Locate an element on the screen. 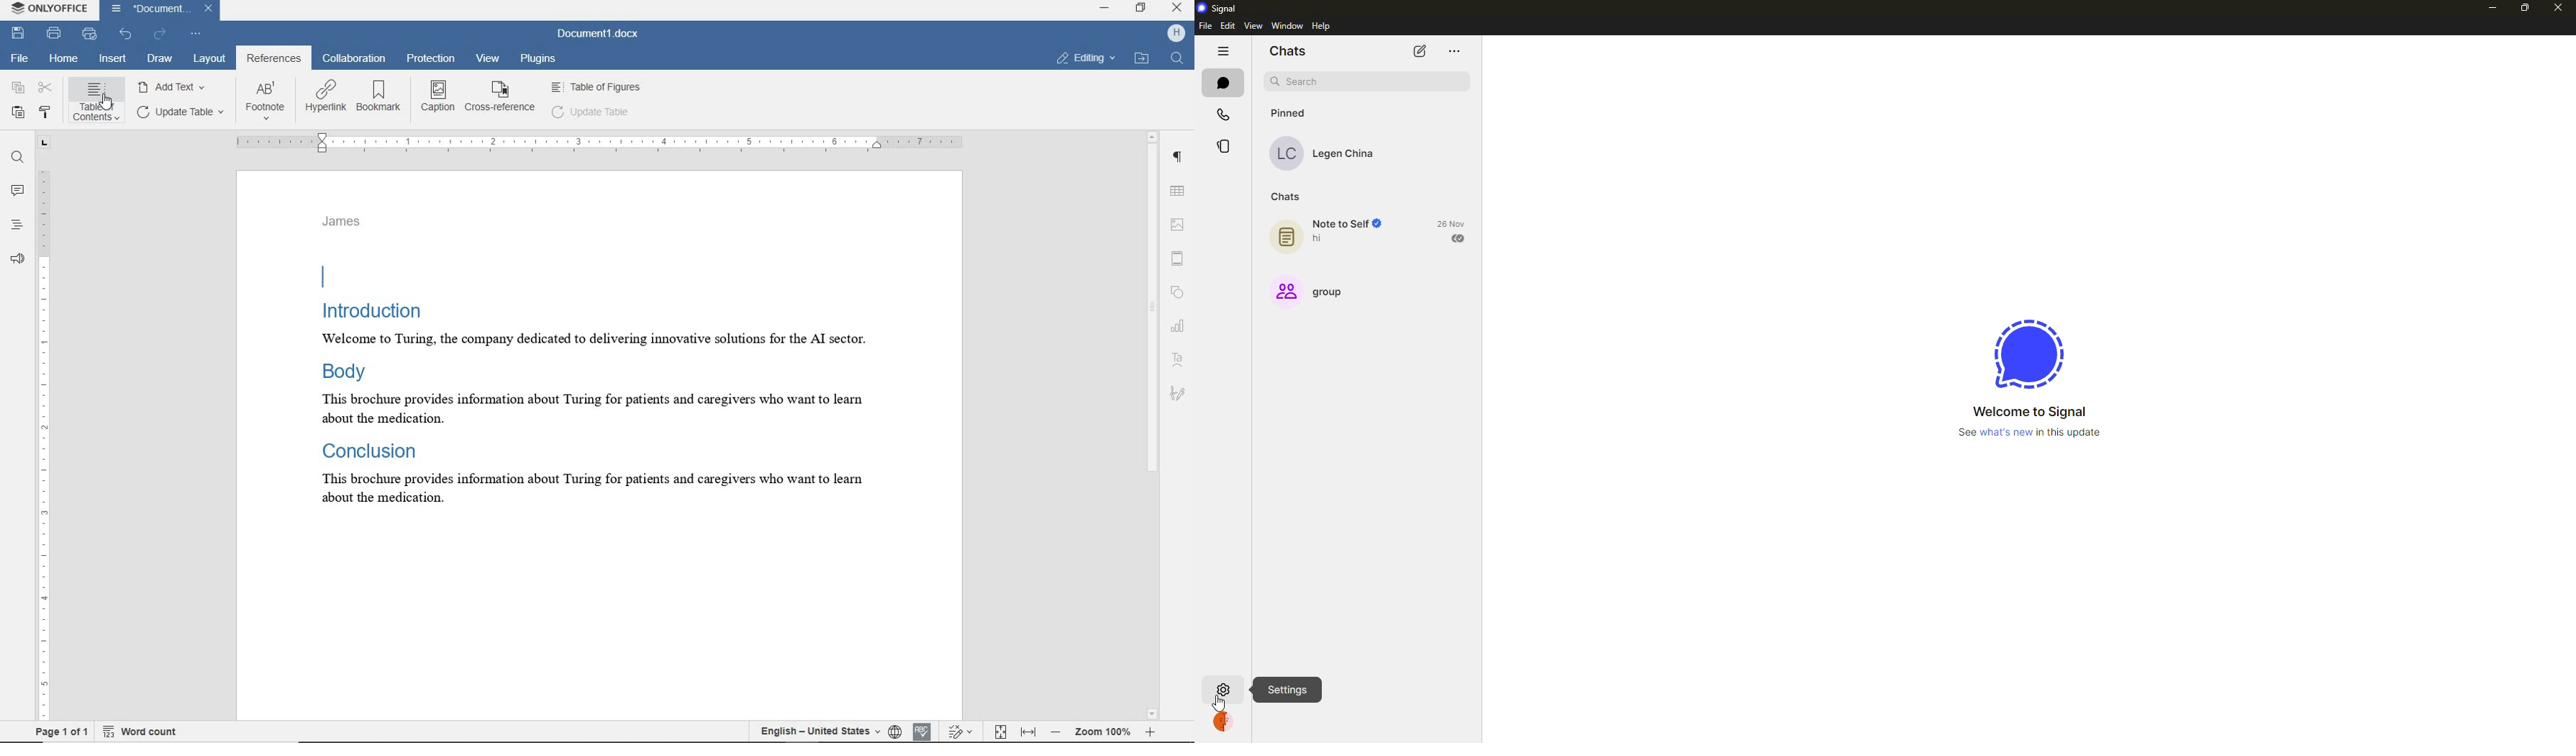 The height and width of the screenshot is (756, 2576). collaboration is located at coordinates (354, 58).